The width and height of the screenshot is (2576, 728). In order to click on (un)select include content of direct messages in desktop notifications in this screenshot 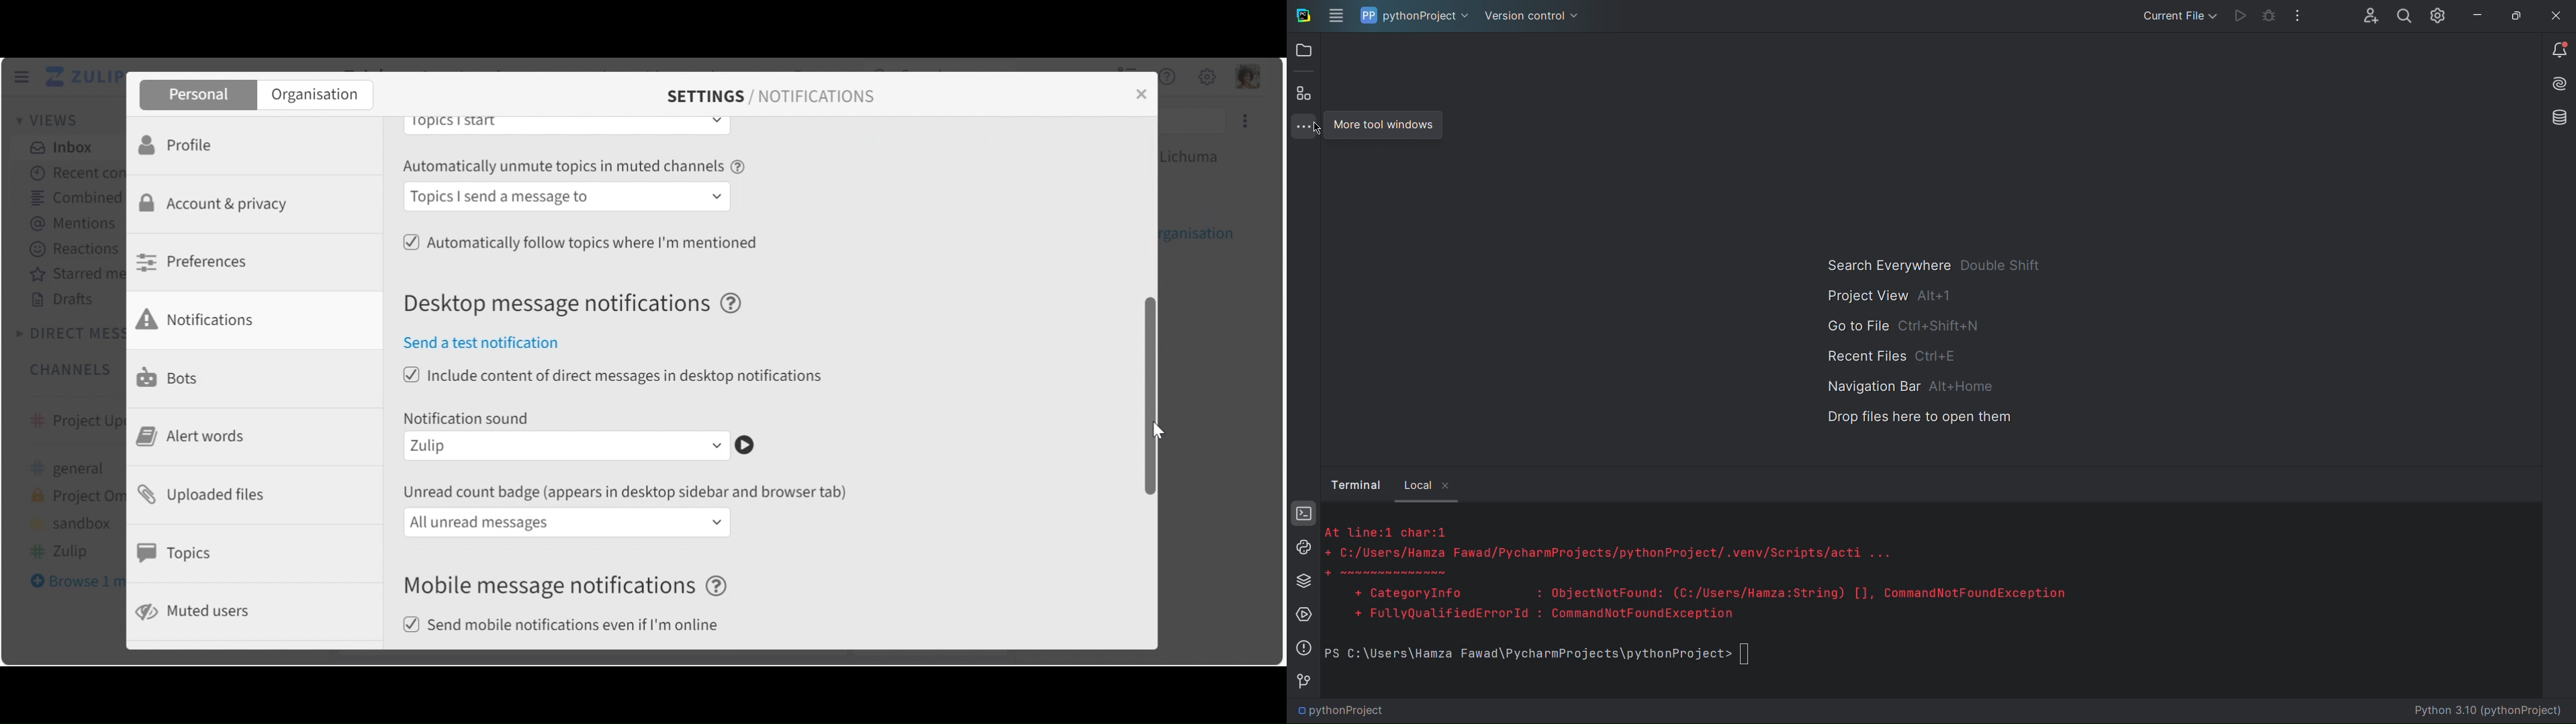, I will do `click(615, 376)`.